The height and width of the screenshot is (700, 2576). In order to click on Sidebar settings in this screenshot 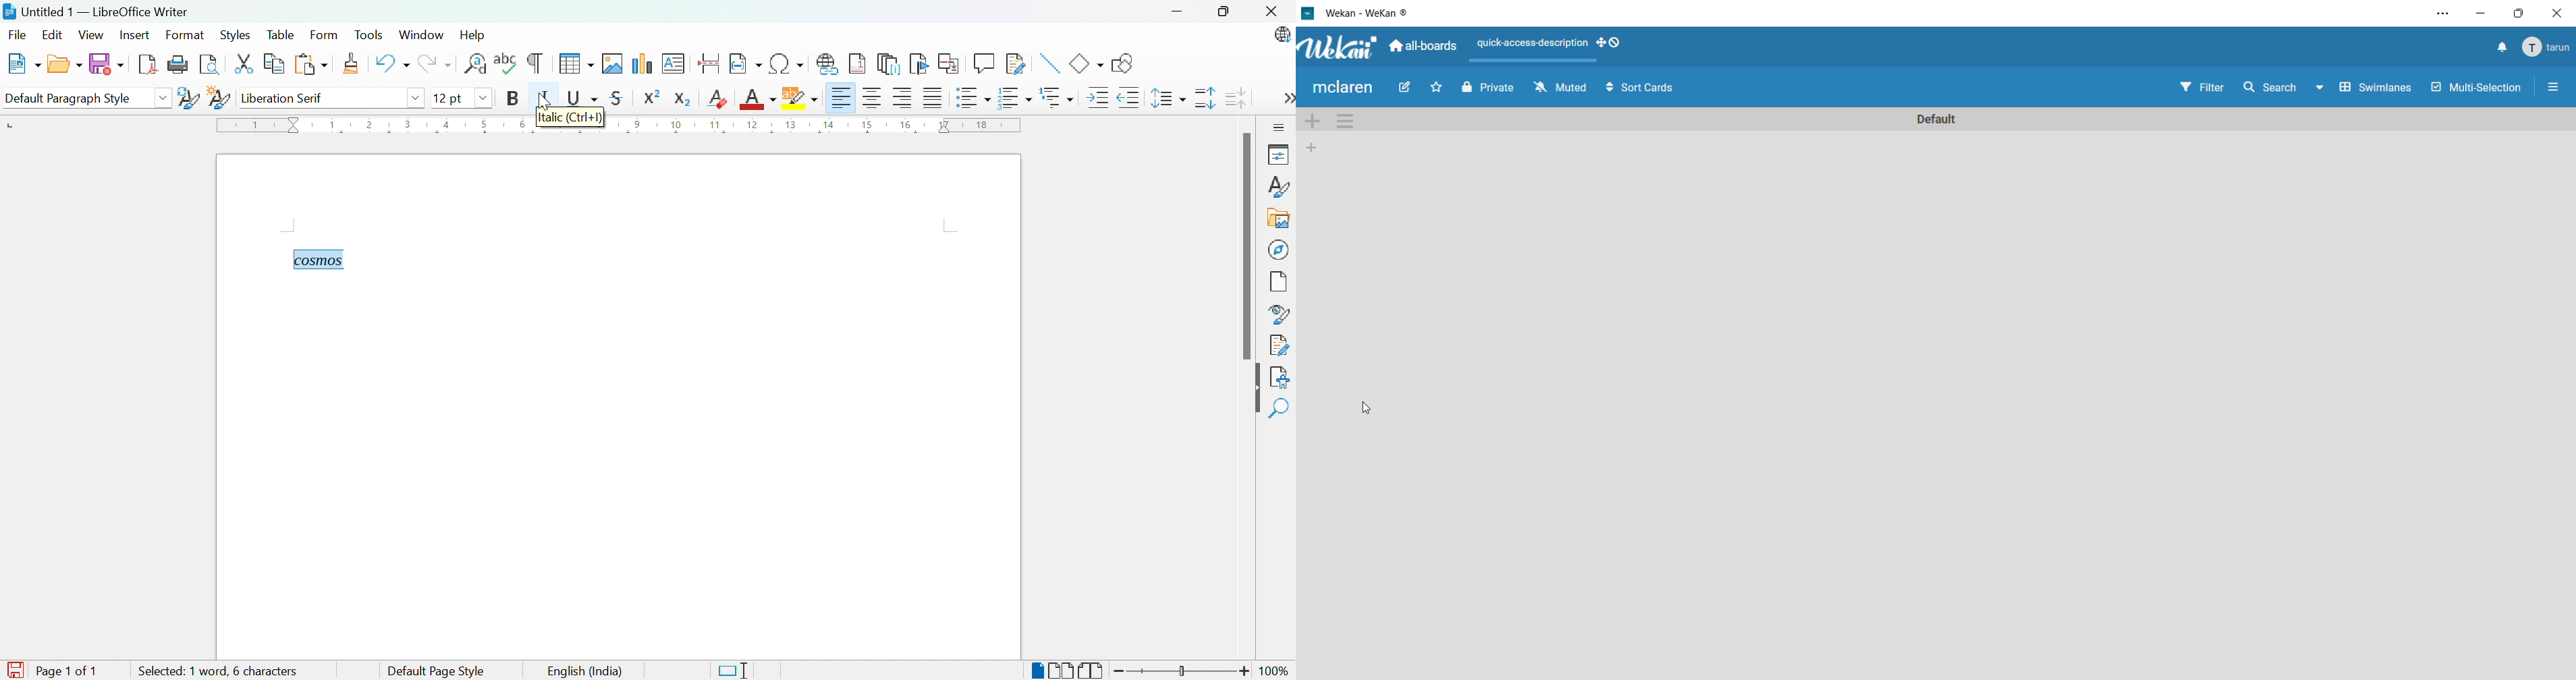, I will do `click(1281, 128)`.